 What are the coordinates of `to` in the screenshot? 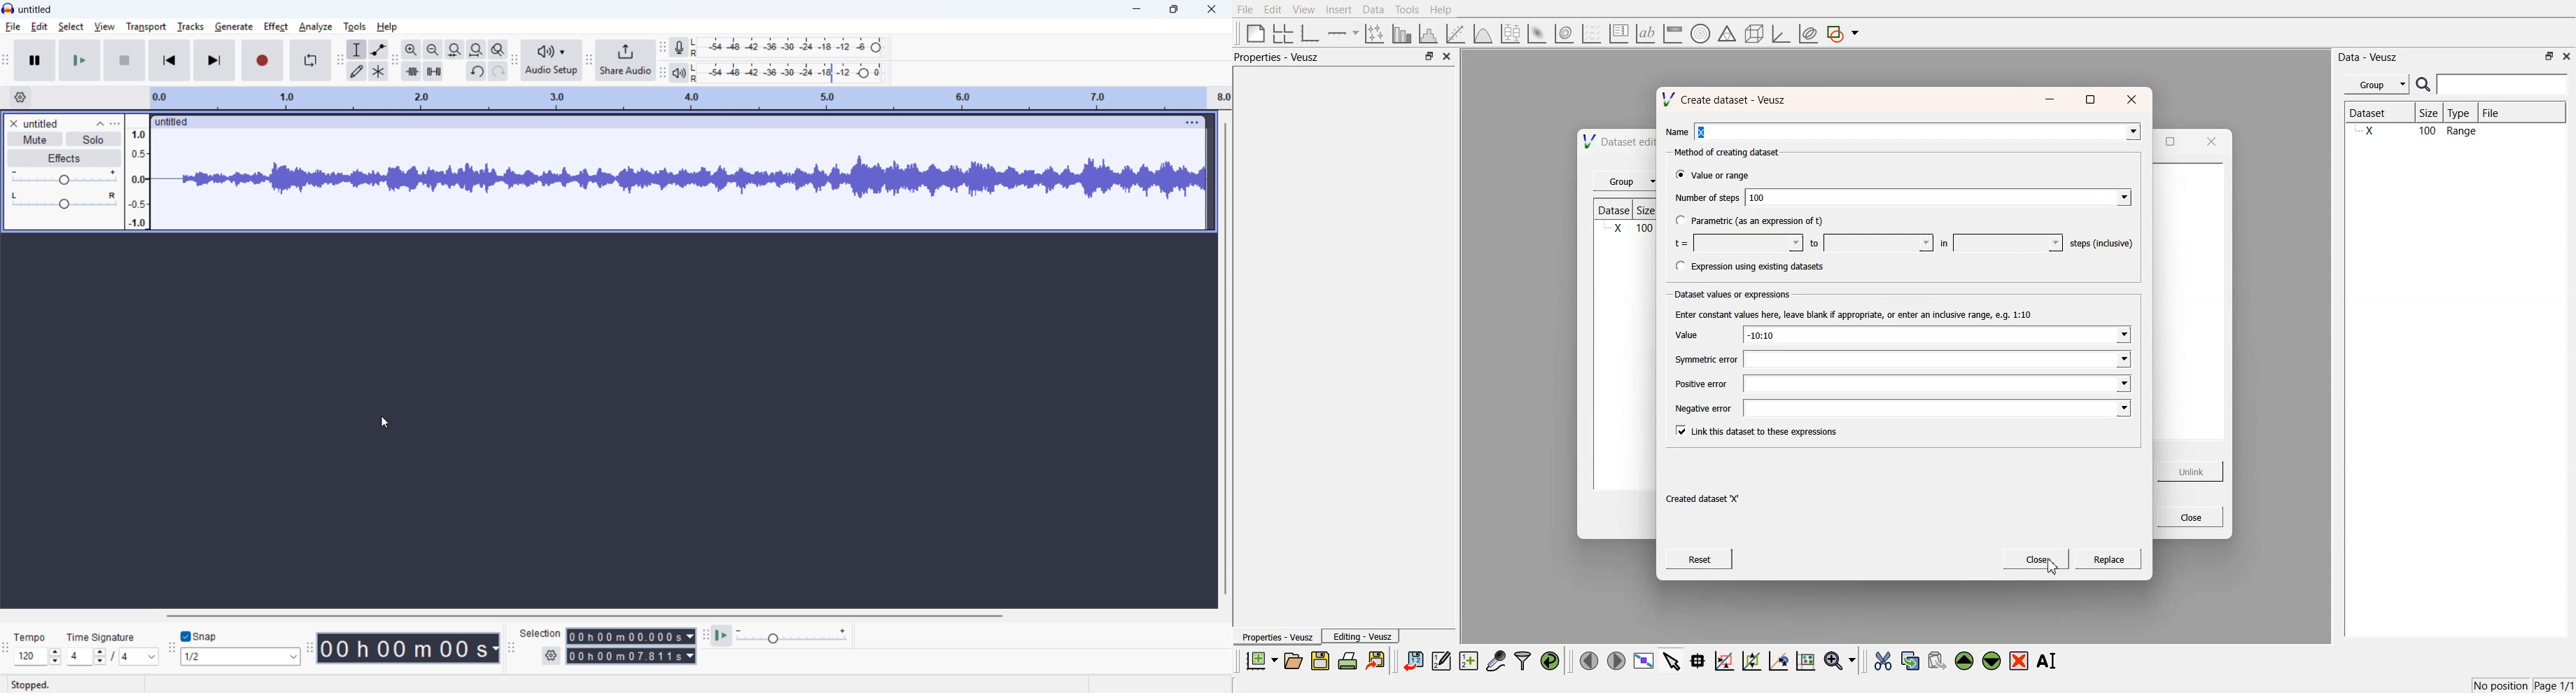 It's located at (1814, 244).